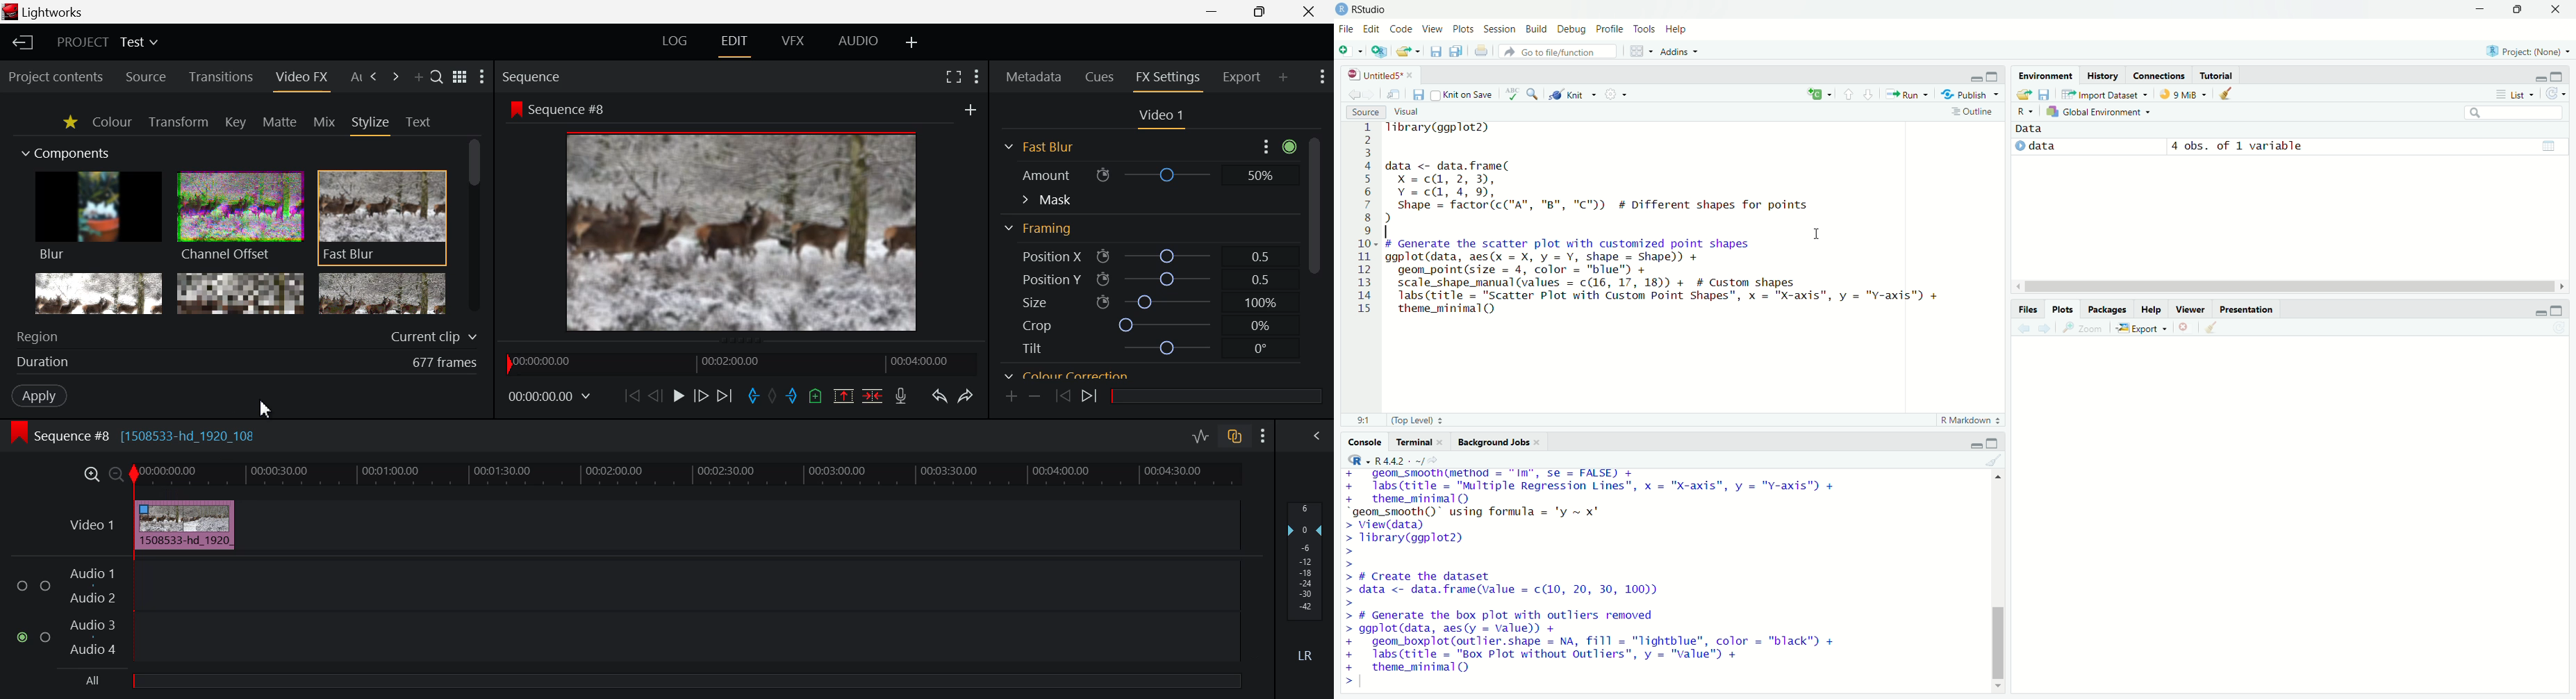 This screenshot has width=2576, height=700. What do you see at coordinates (1233, 437) in the screenshot?
I see `Toggle Audio Track Sync` at bounding box center [1233, 437].